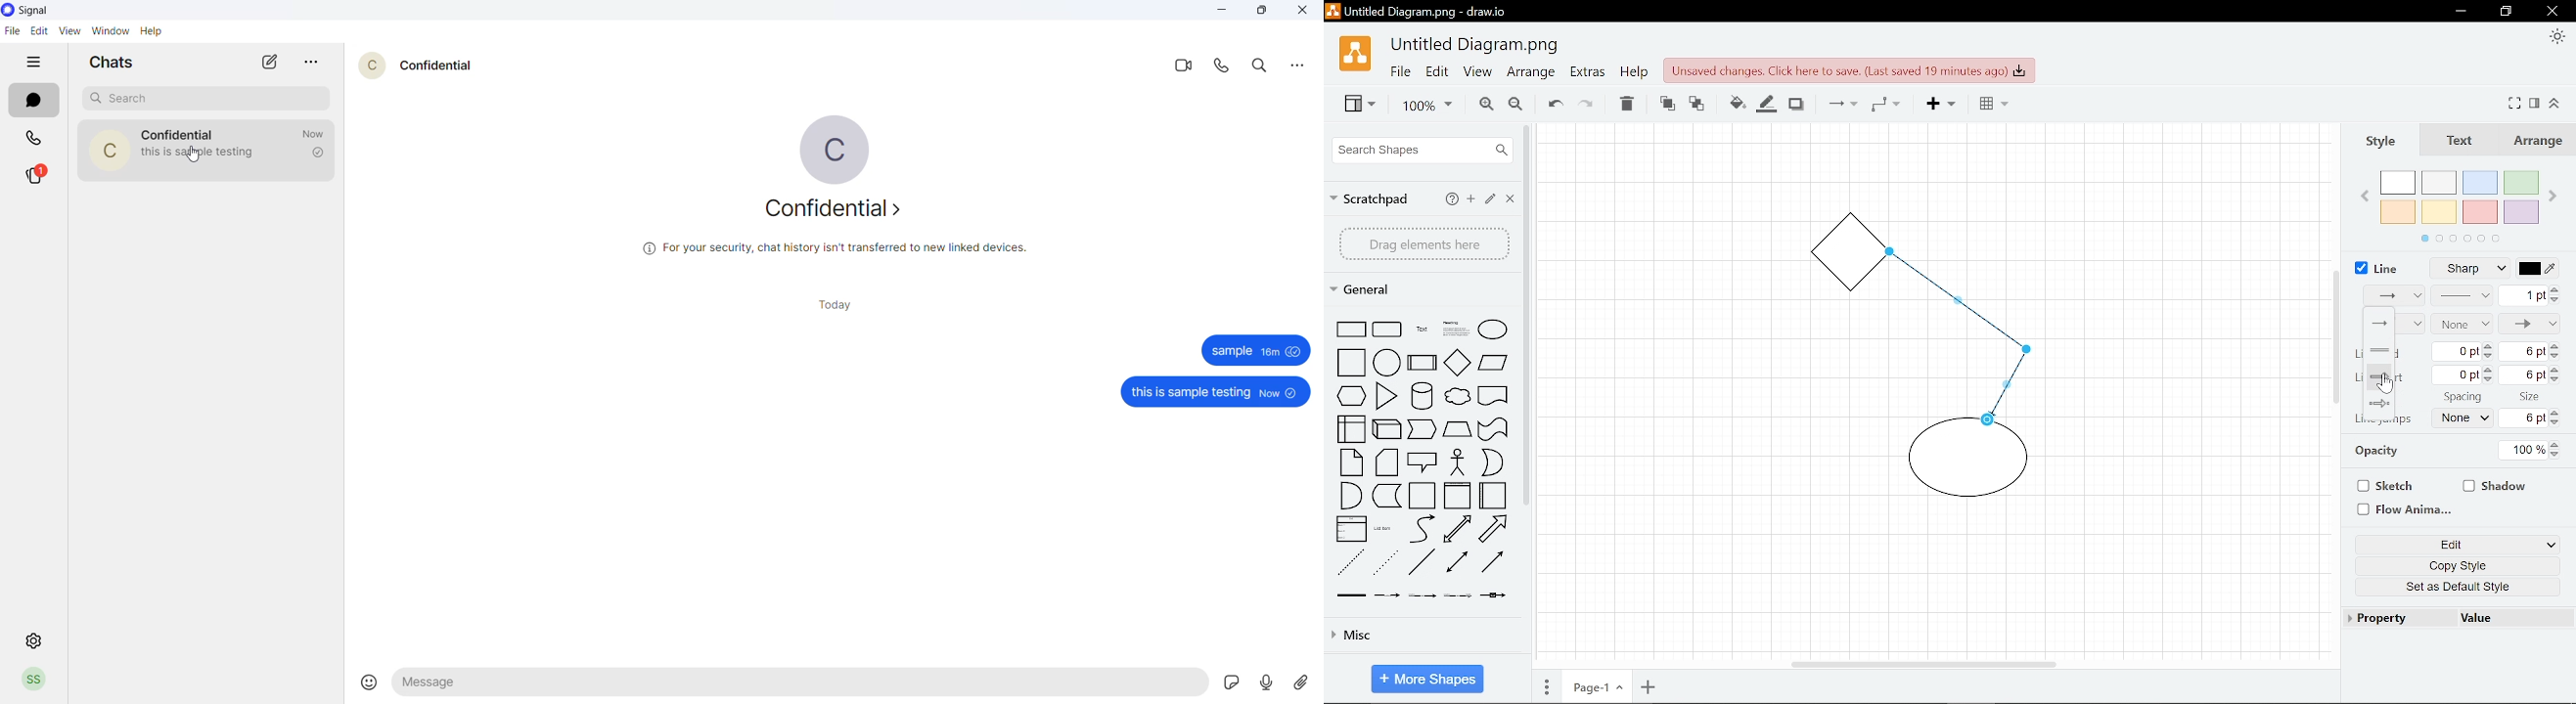 This screenshot has height=728, width=2576. I want to click on close, so click(2551, 12).